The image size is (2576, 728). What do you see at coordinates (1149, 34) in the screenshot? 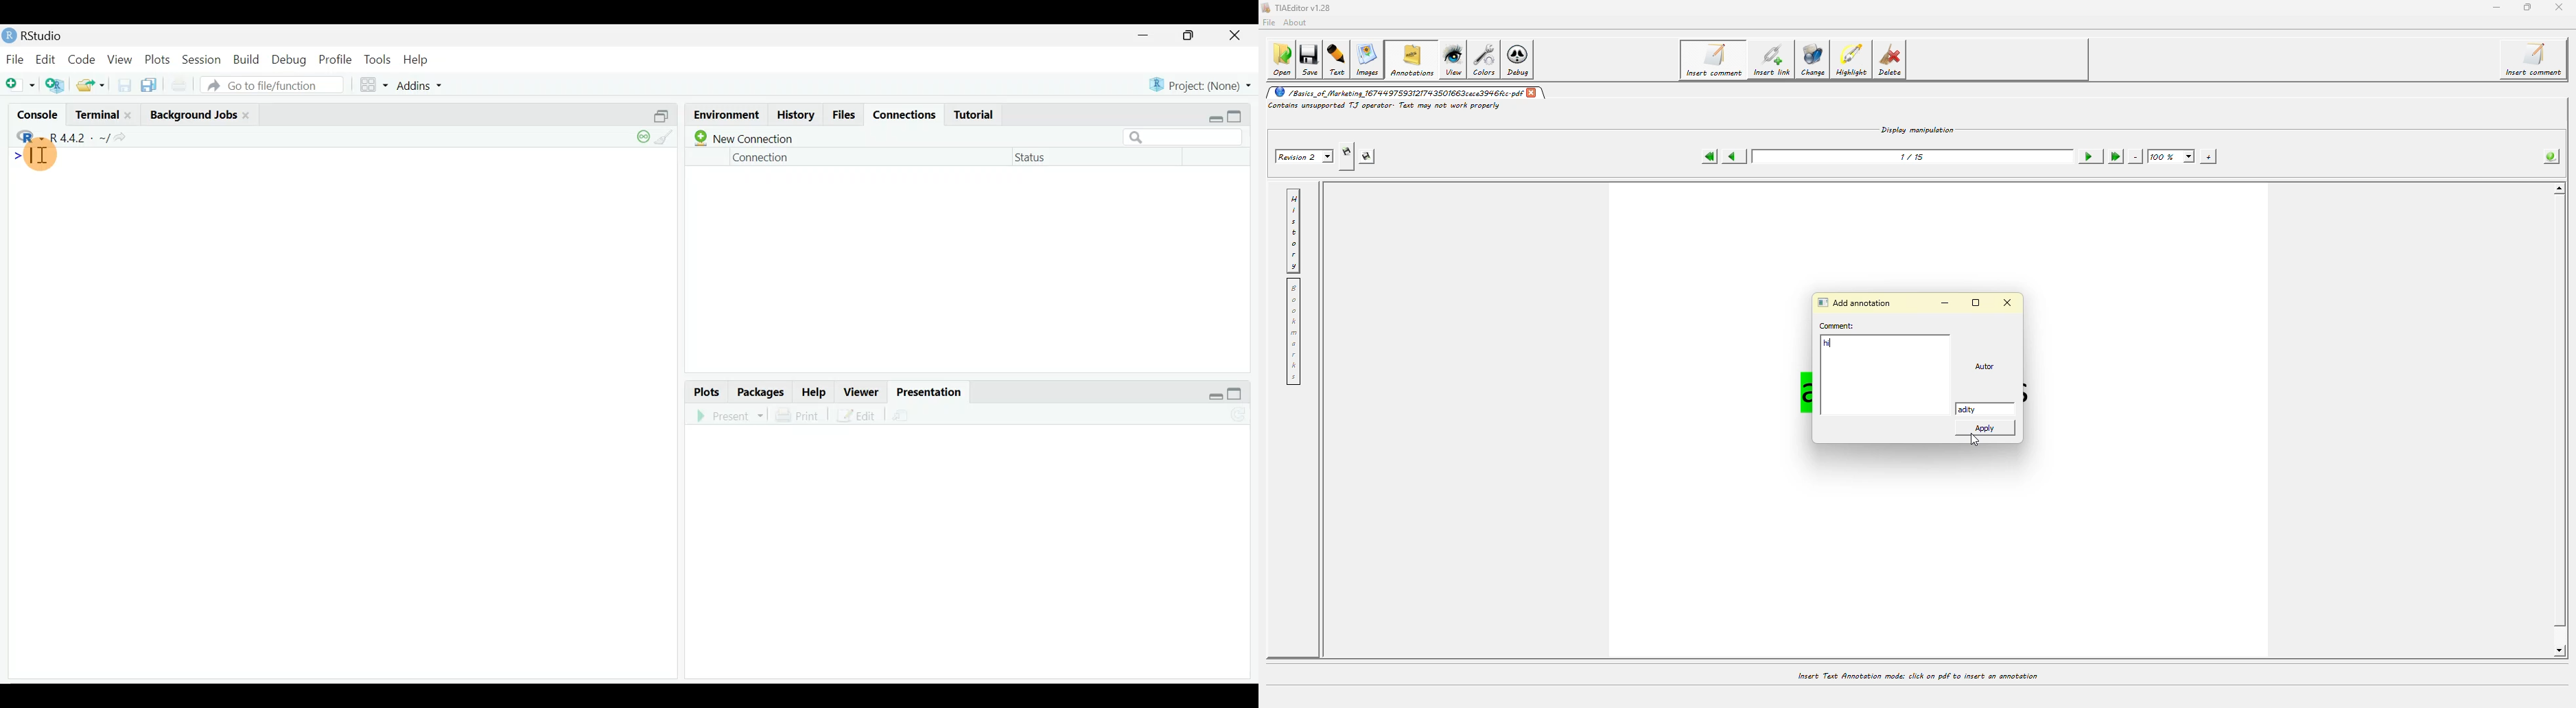
I see `minimize` at bounding box center [1149, 34].